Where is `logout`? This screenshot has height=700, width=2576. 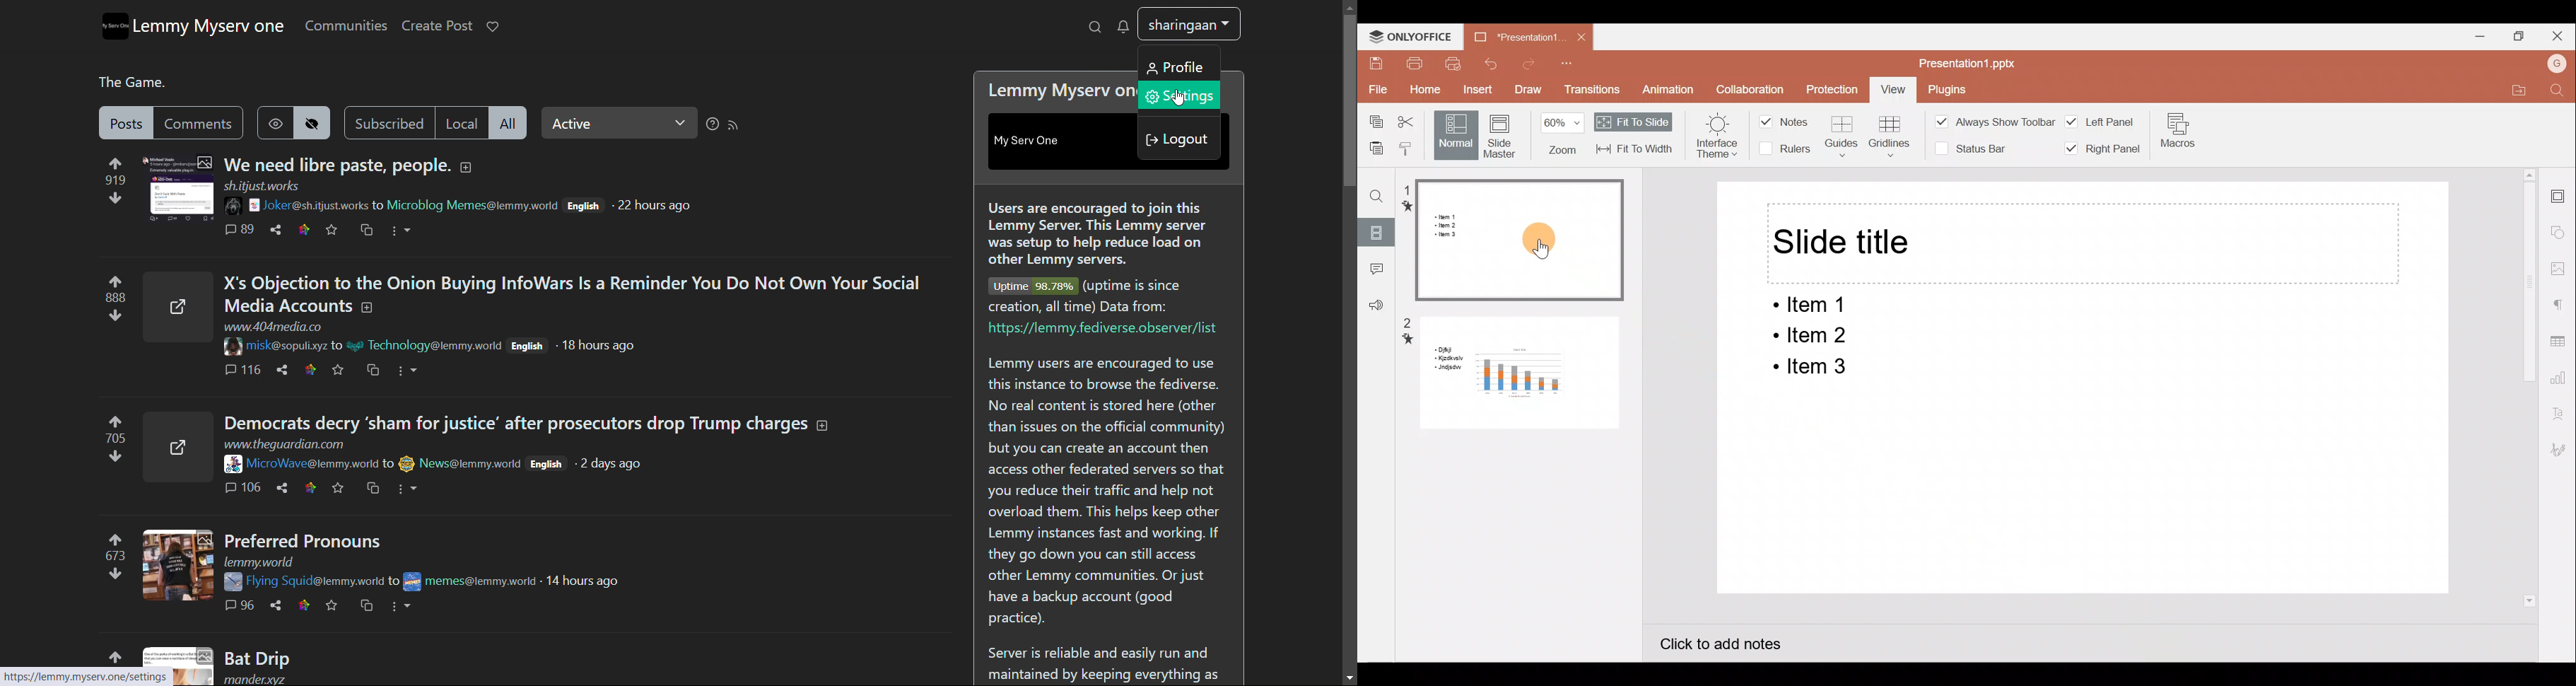
logout is located at coordinates (1178, 139).